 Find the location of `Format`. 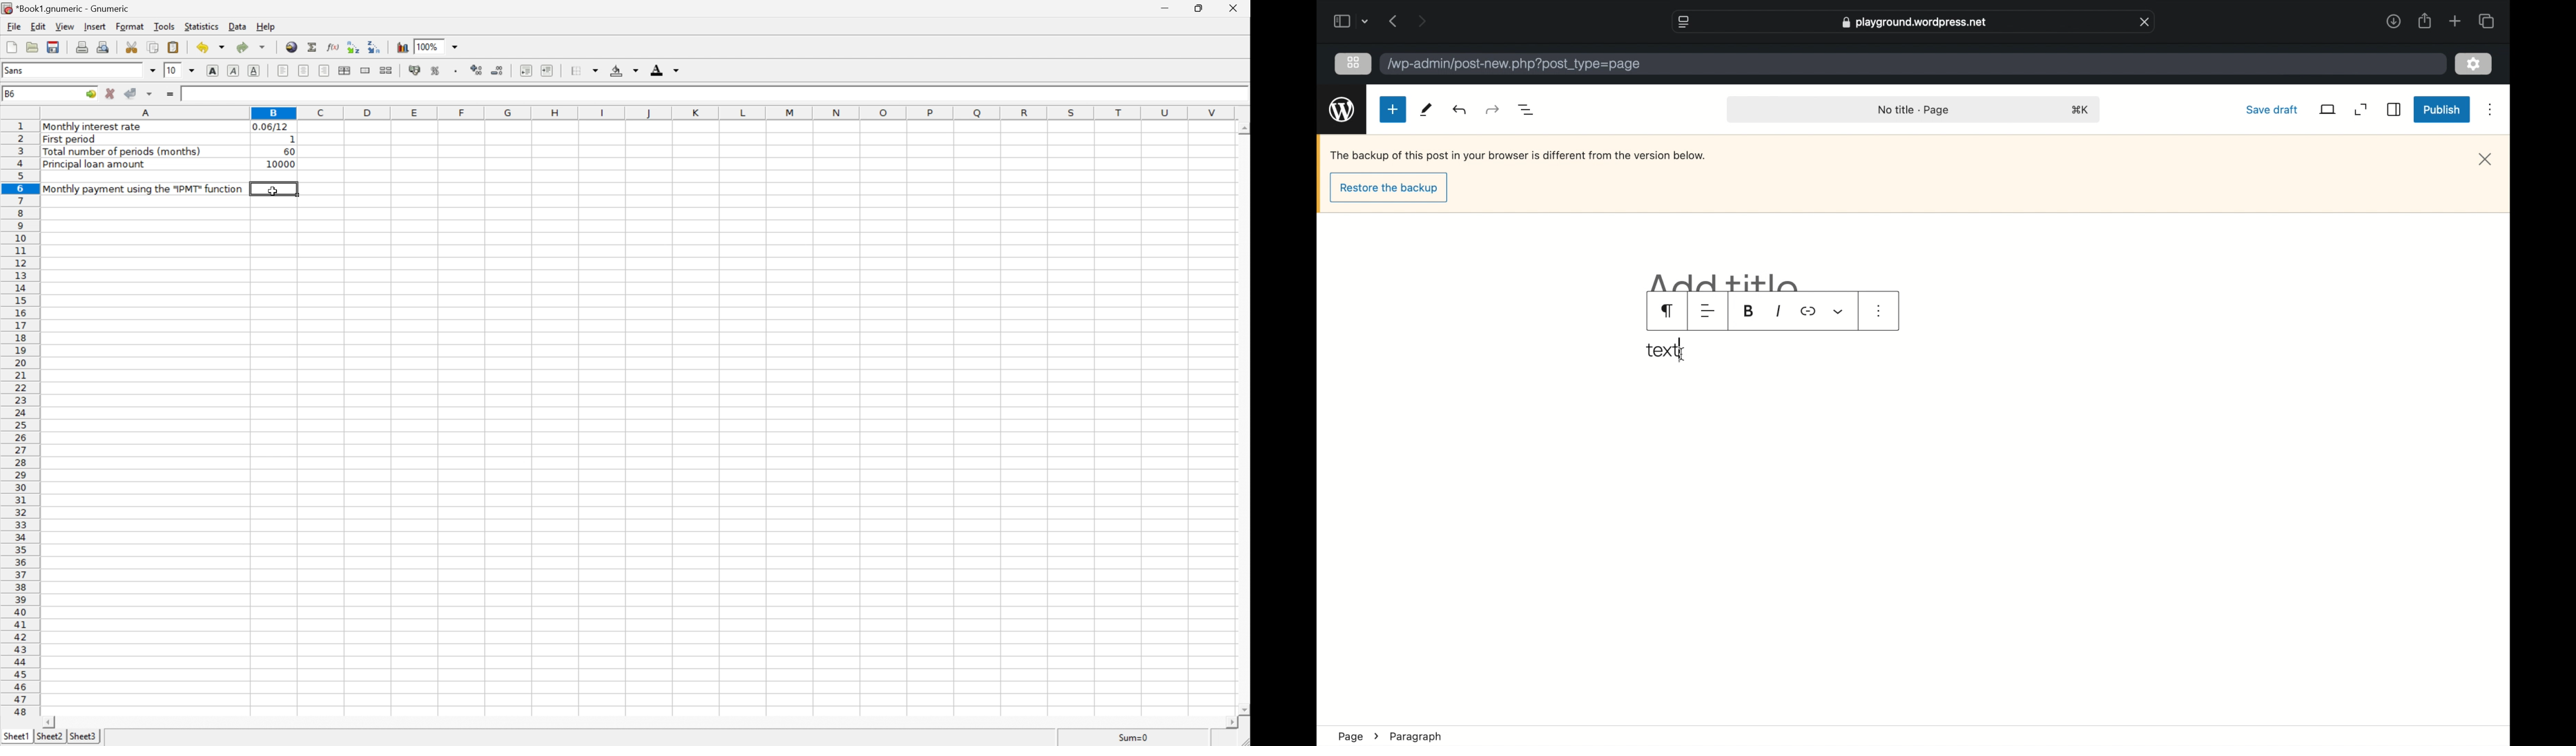

Format is located at coordinates (130, 26).